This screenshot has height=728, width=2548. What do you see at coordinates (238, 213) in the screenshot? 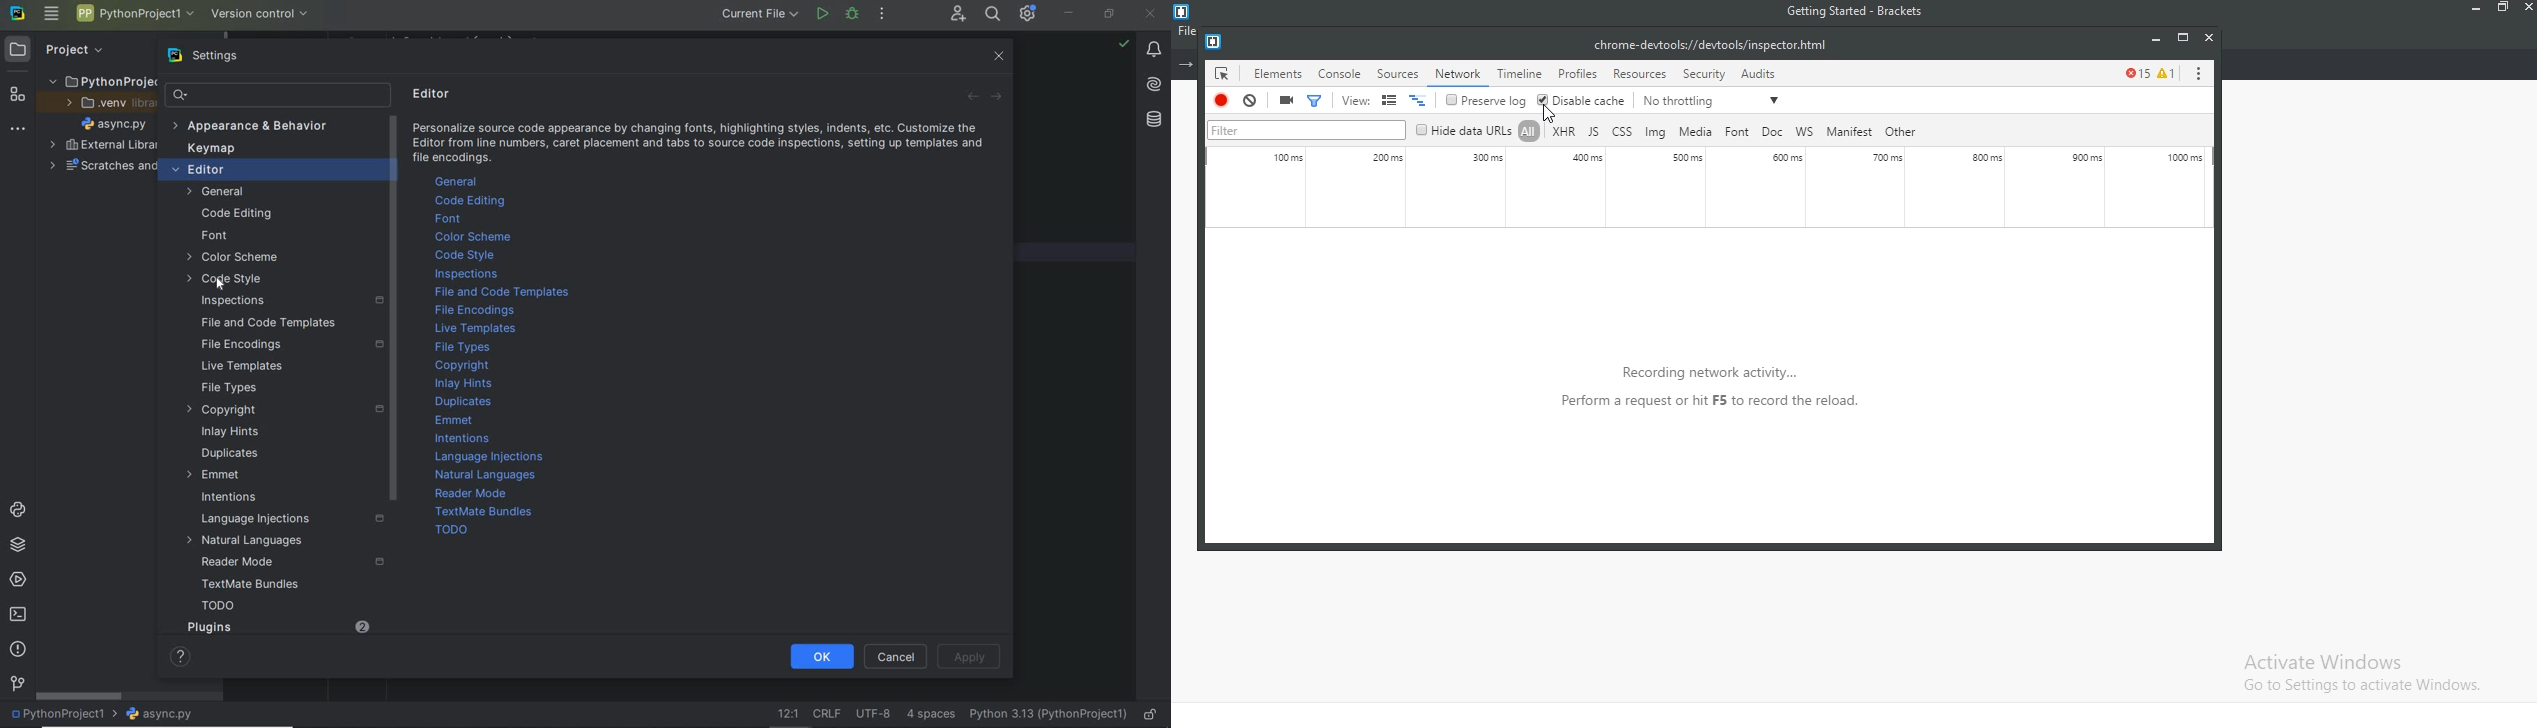
I see `Code Editing` at bounding box center [238, 213].